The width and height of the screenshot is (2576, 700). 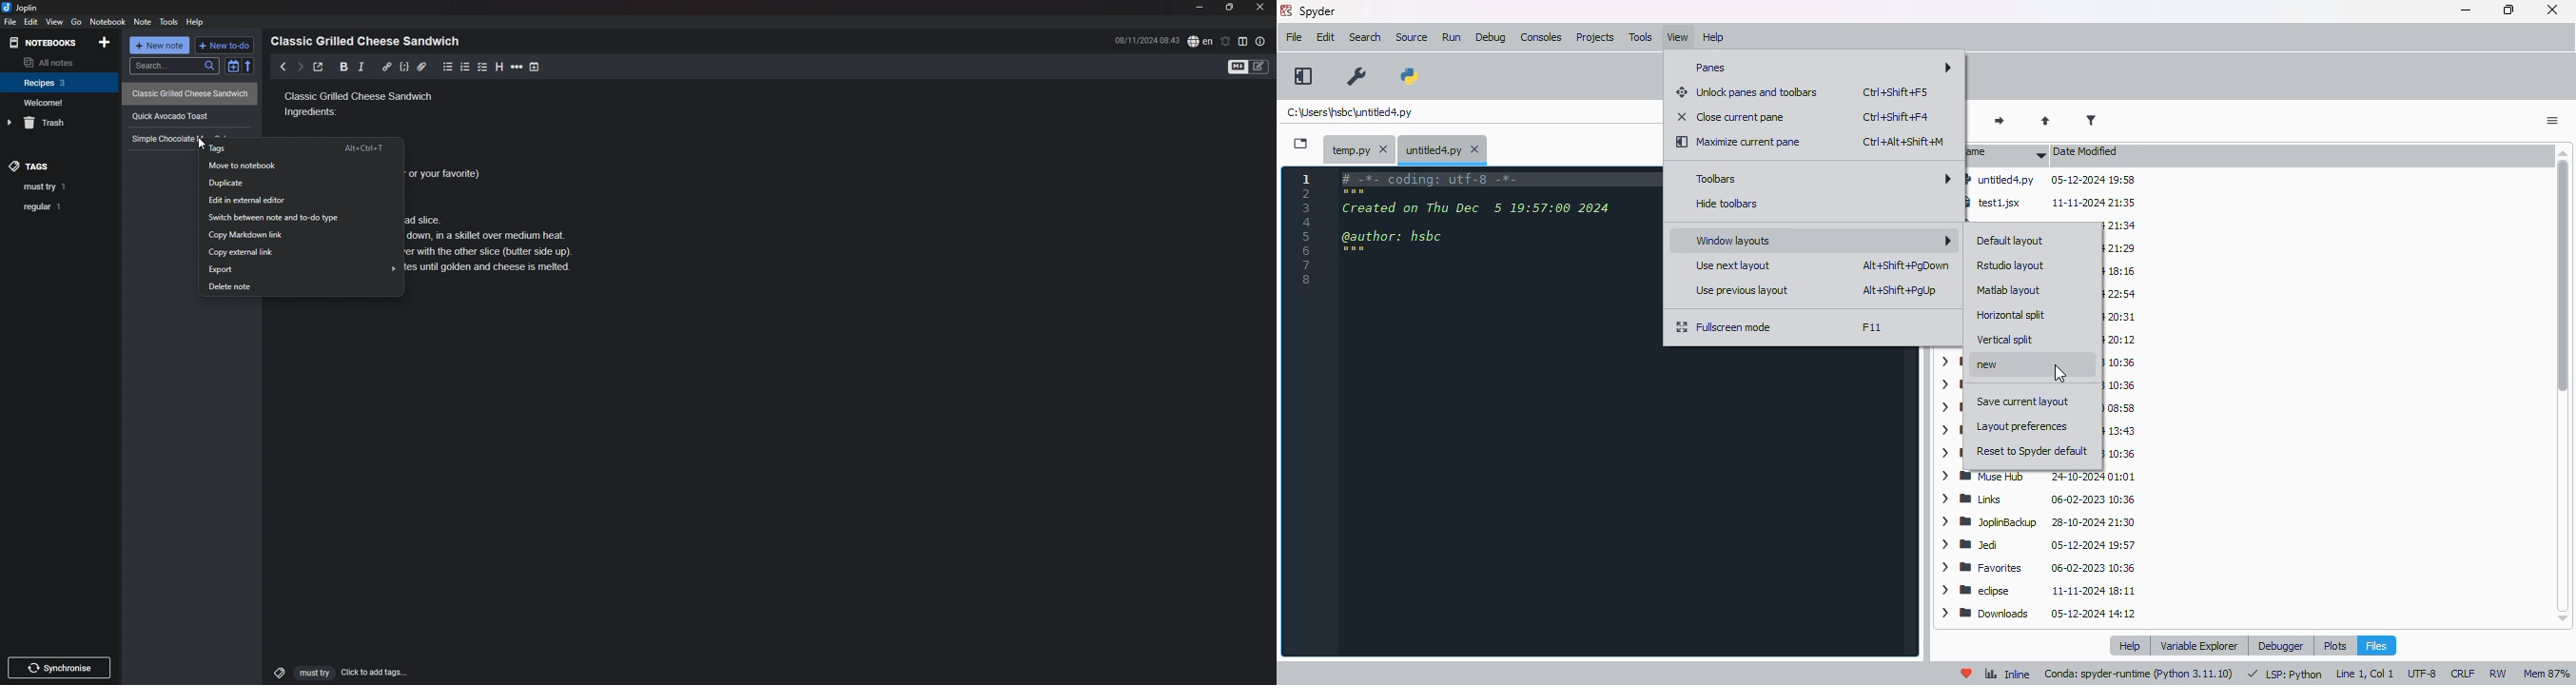 I want to click on click to add tags, so click(x=334, y=672).